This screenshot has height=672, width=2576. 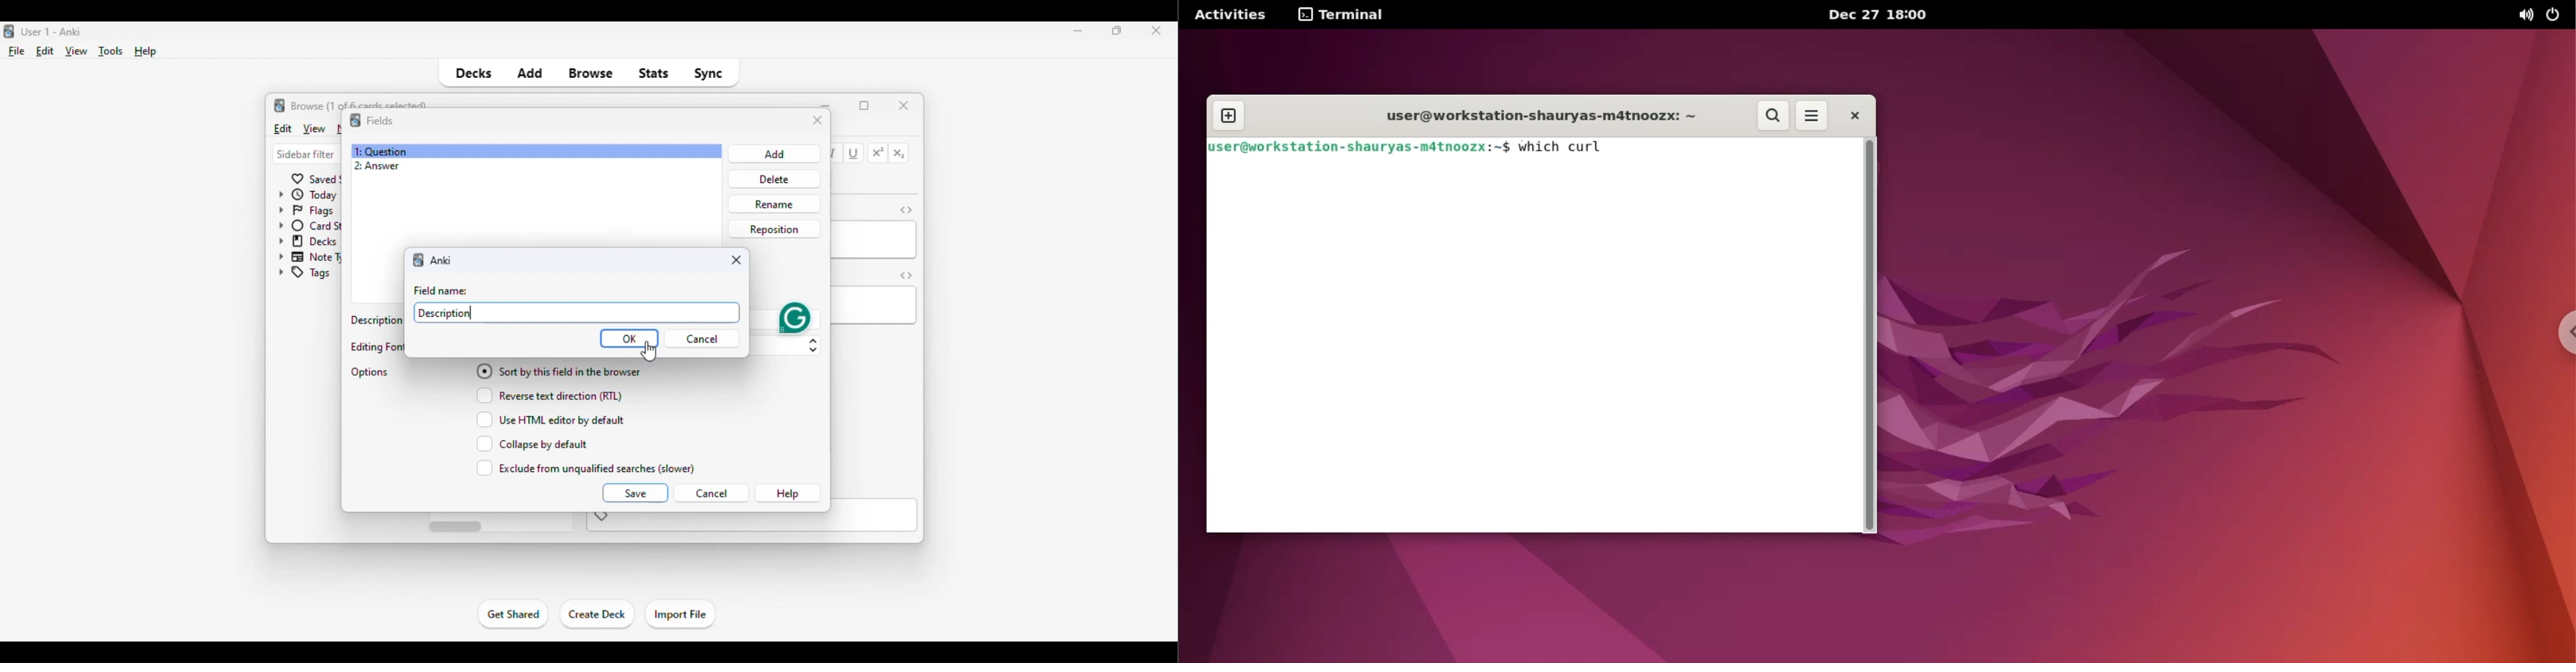 What do you see at coordinates (533, 444) in the screenshot?
I see `collapse by default` at bounding box center [533, 444].